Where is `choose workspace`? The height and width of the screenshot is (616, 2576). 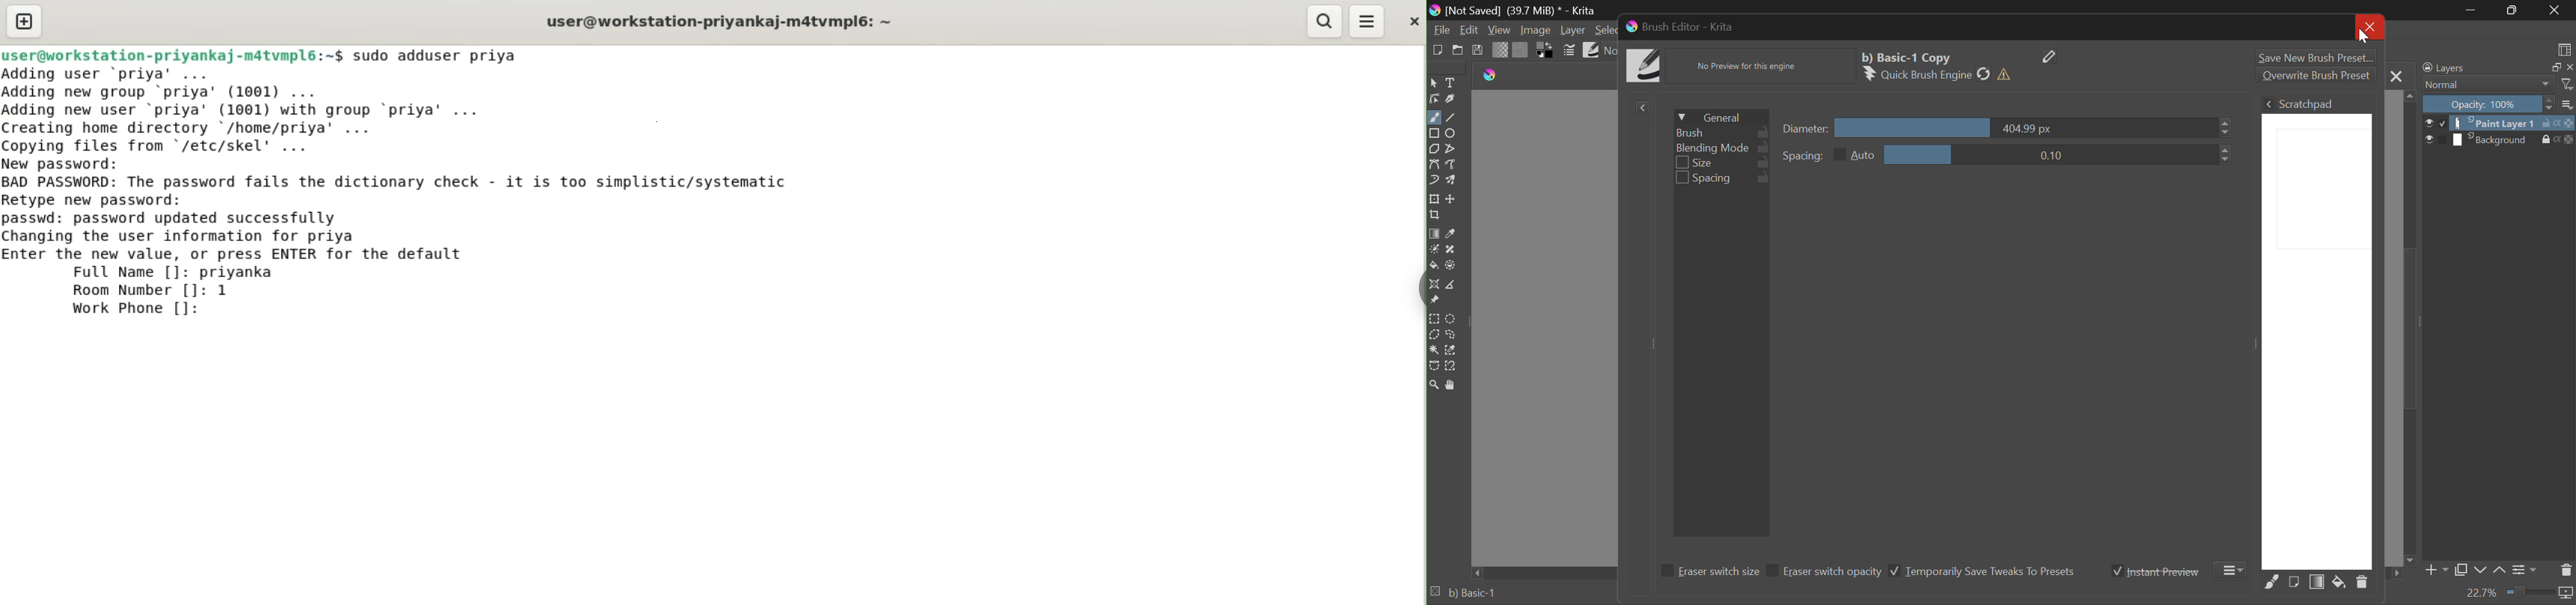 choose workspace is located at coordinates (2562, 48).